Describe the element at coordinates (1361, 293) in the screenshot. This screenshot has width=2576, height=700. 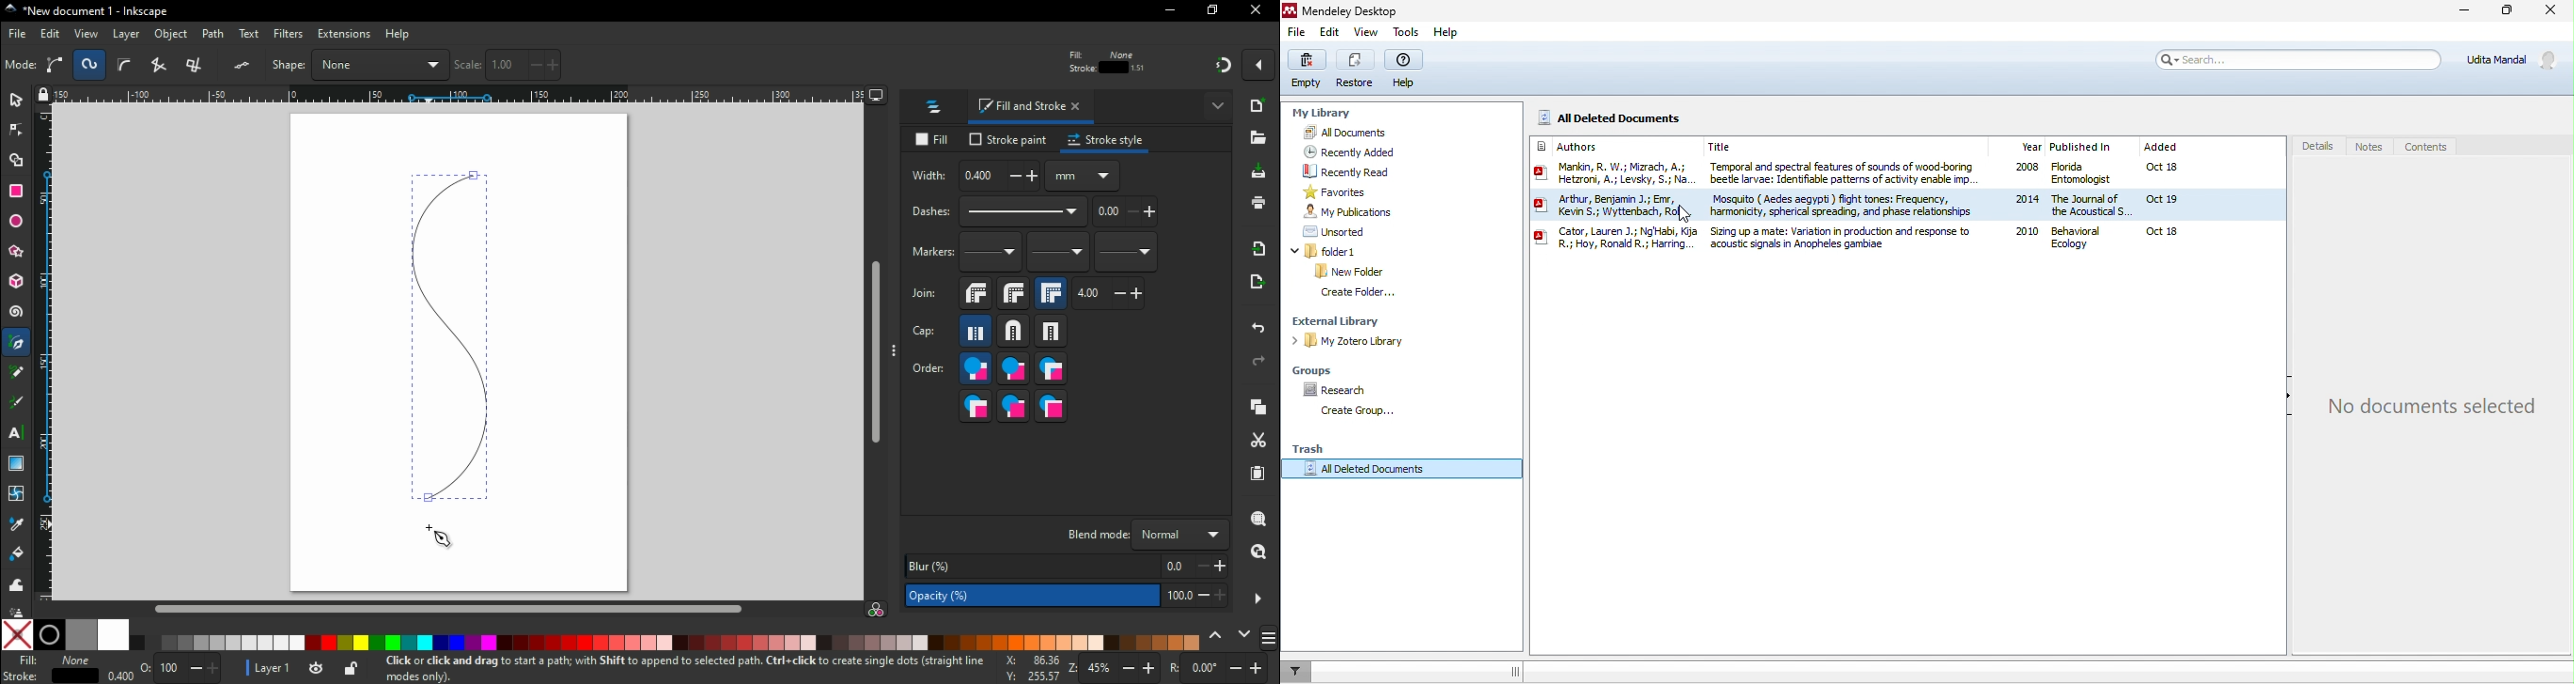
I see `create folder` at that location.